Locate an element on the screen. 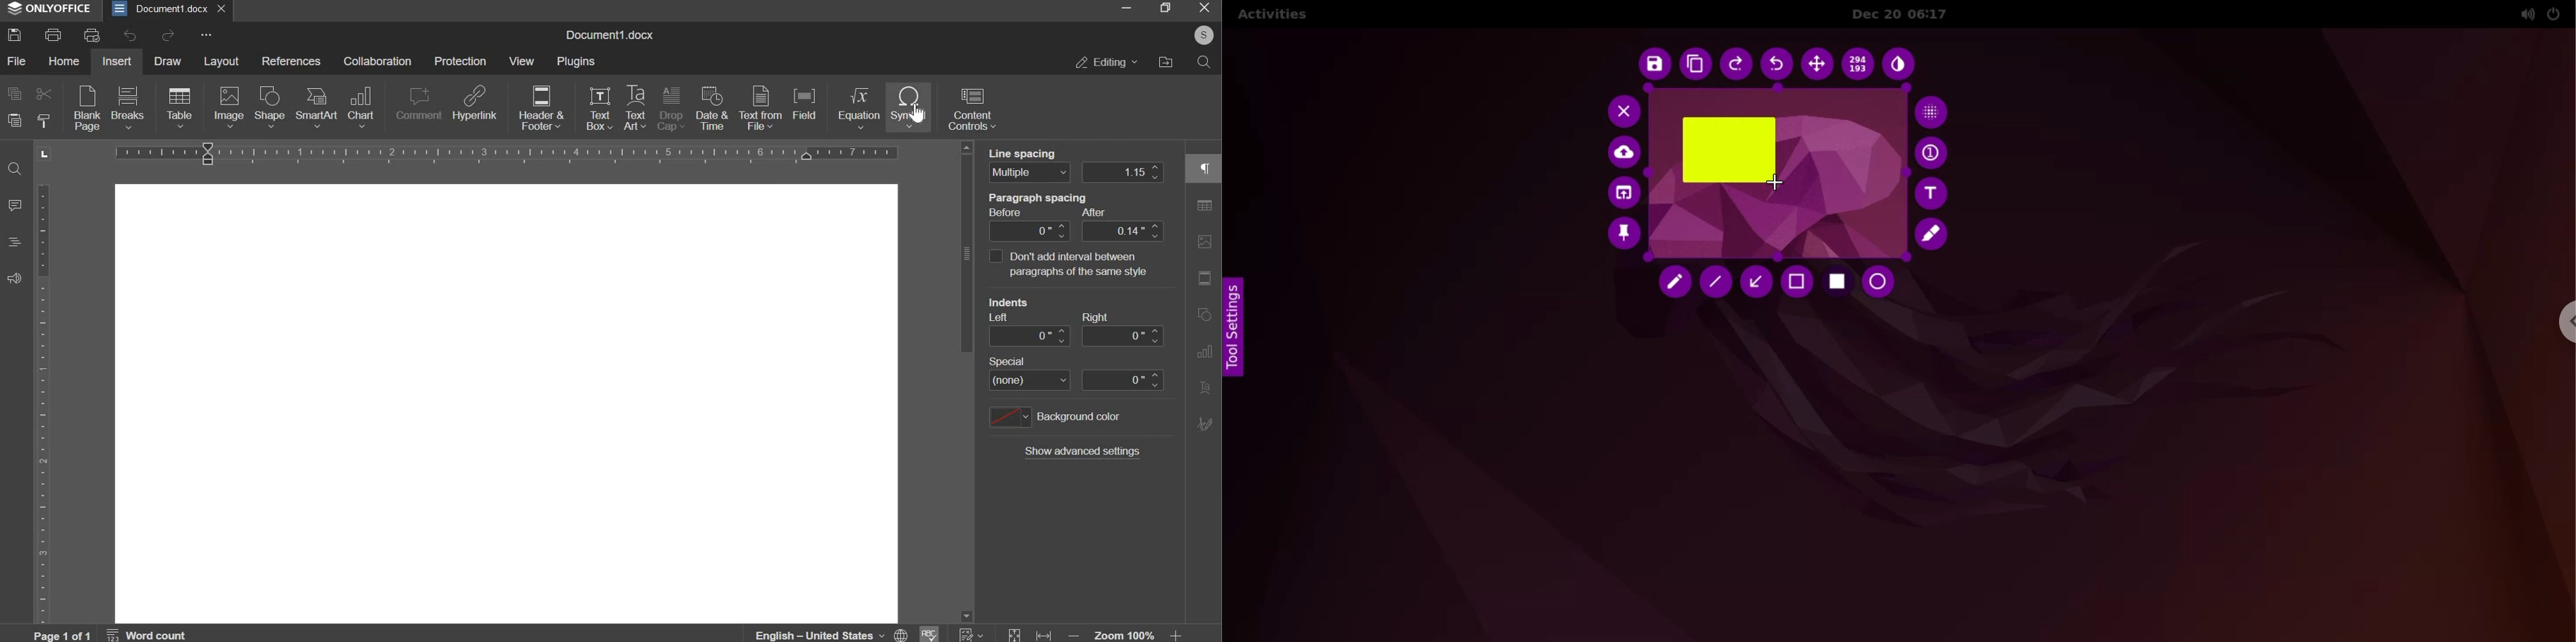  view is located at coordinates (522, 61).